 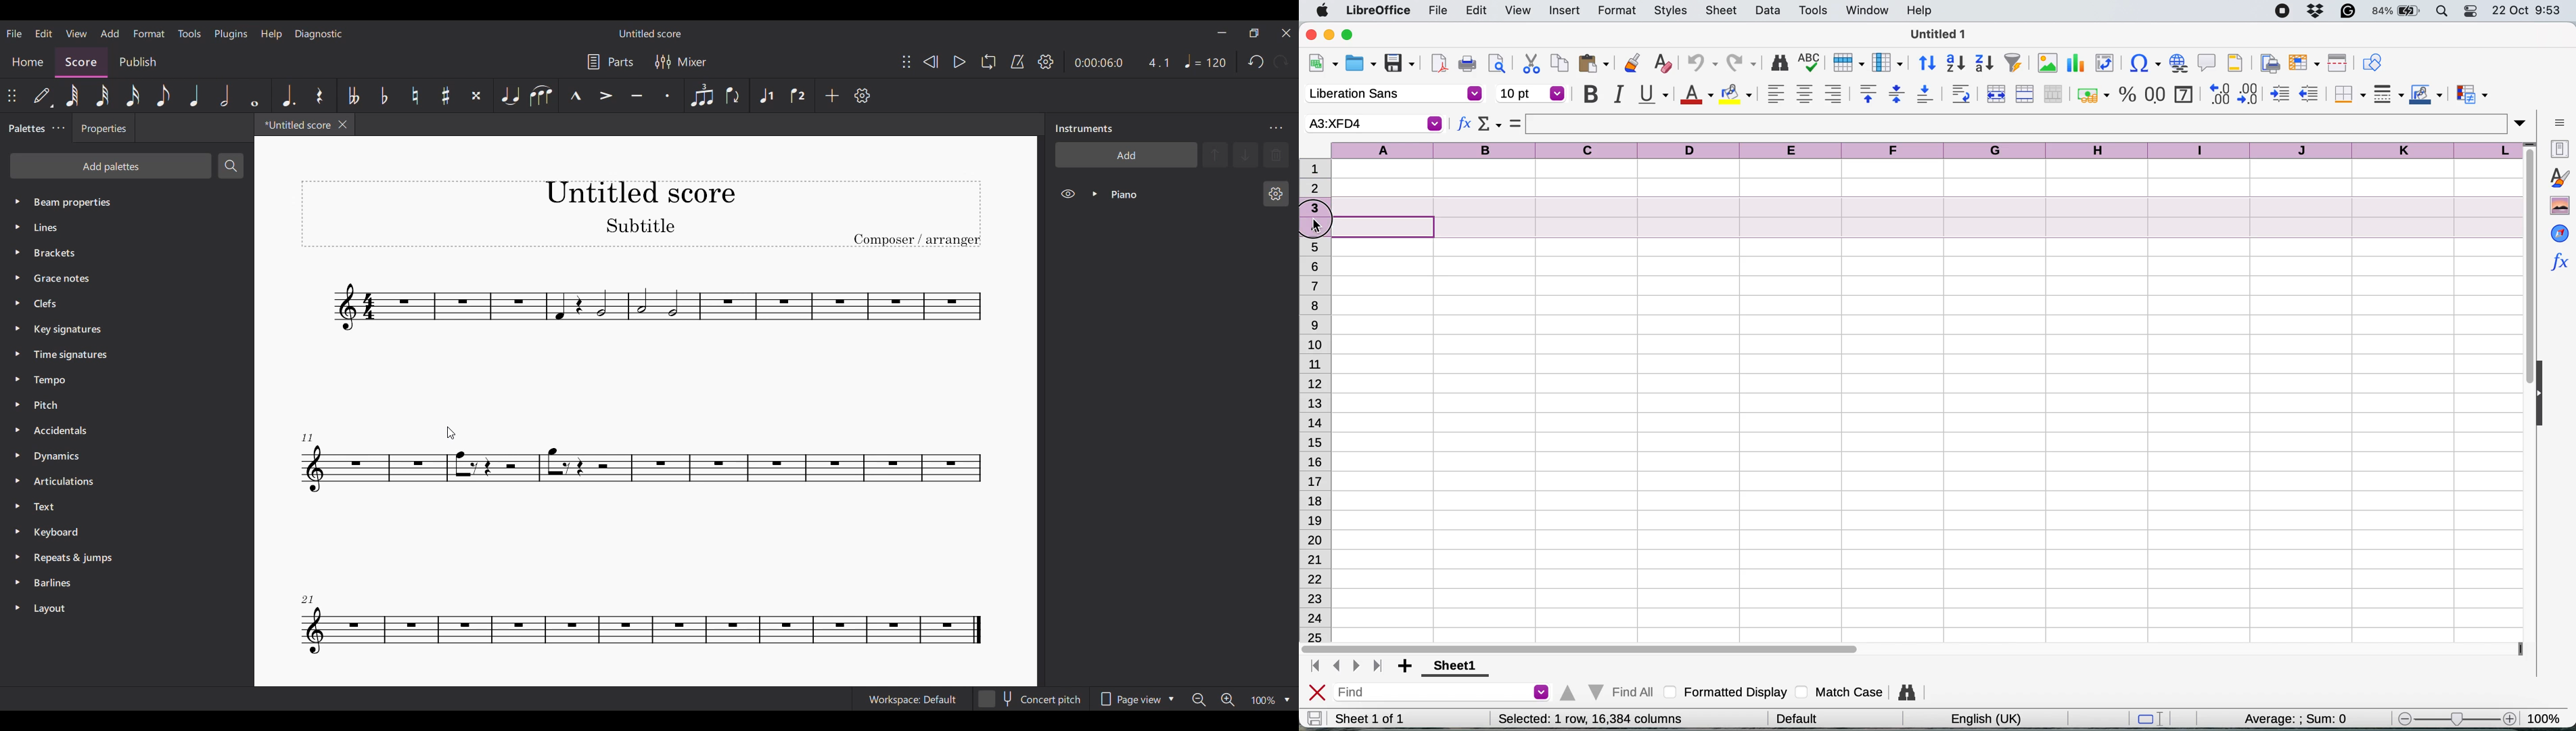 I want to click on maximise, so click(x=1352, y=35).